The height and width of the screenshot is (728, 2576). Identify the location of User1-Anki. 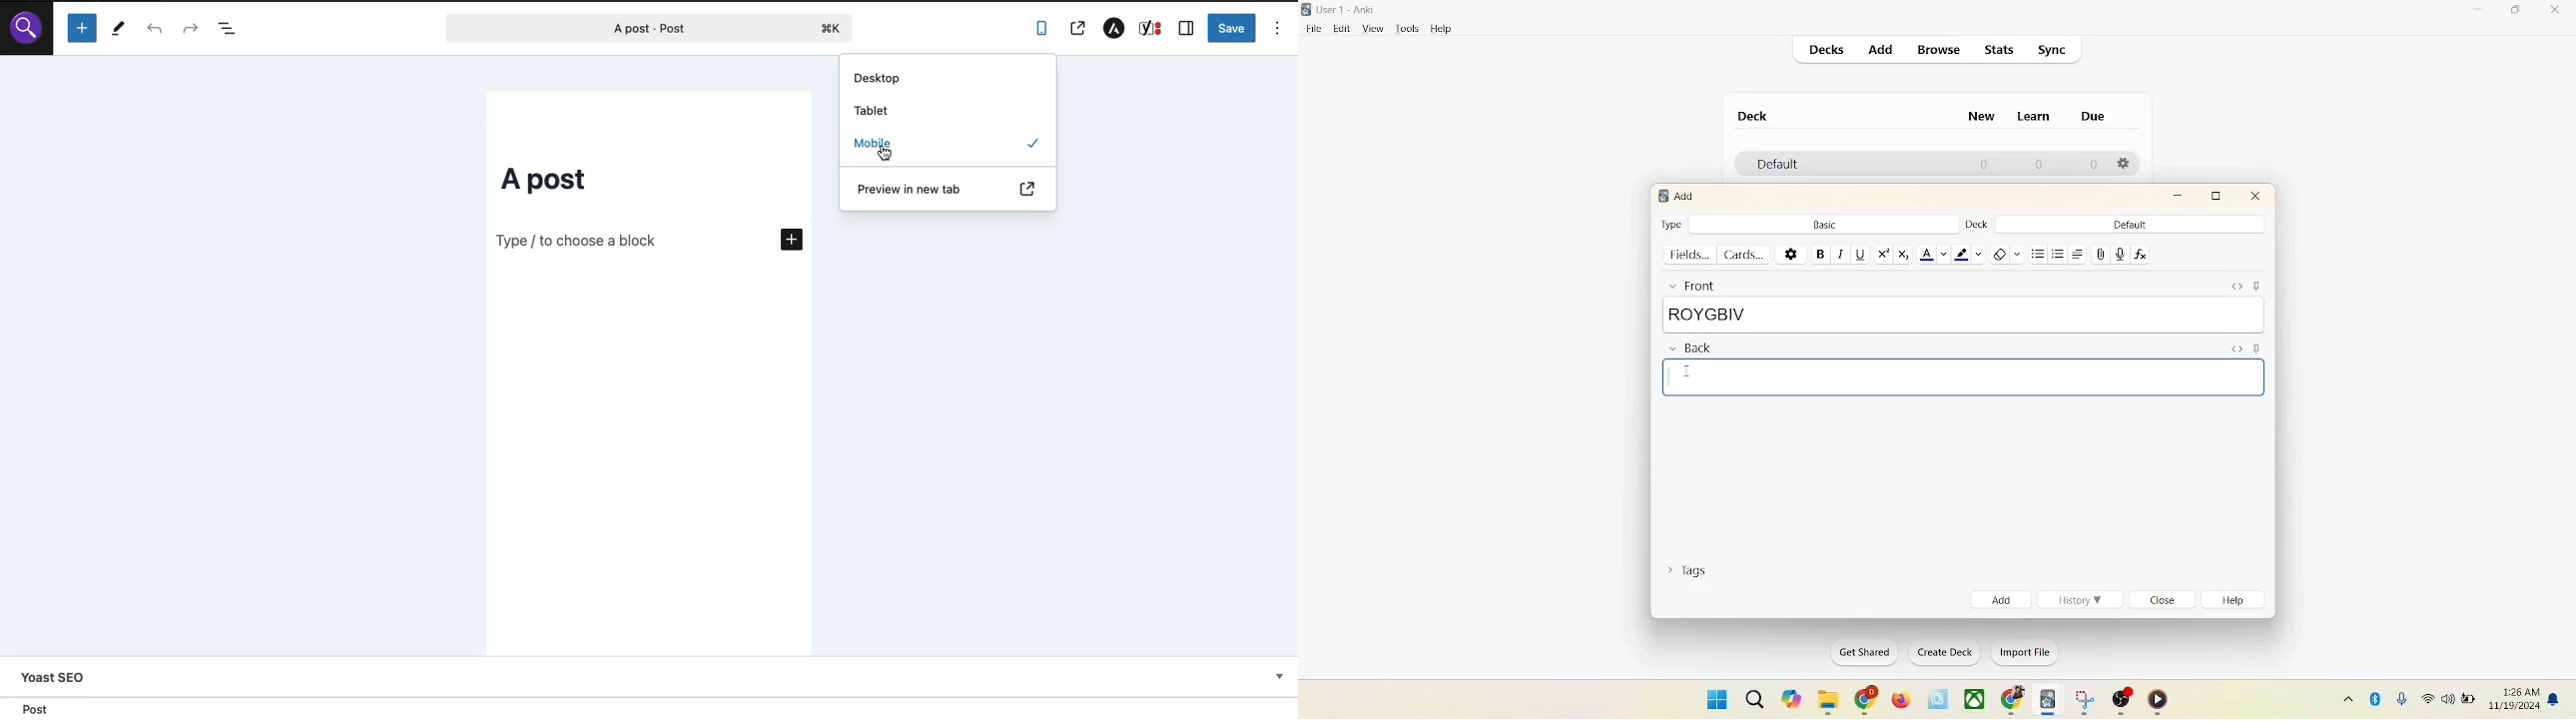
(1350, 10).